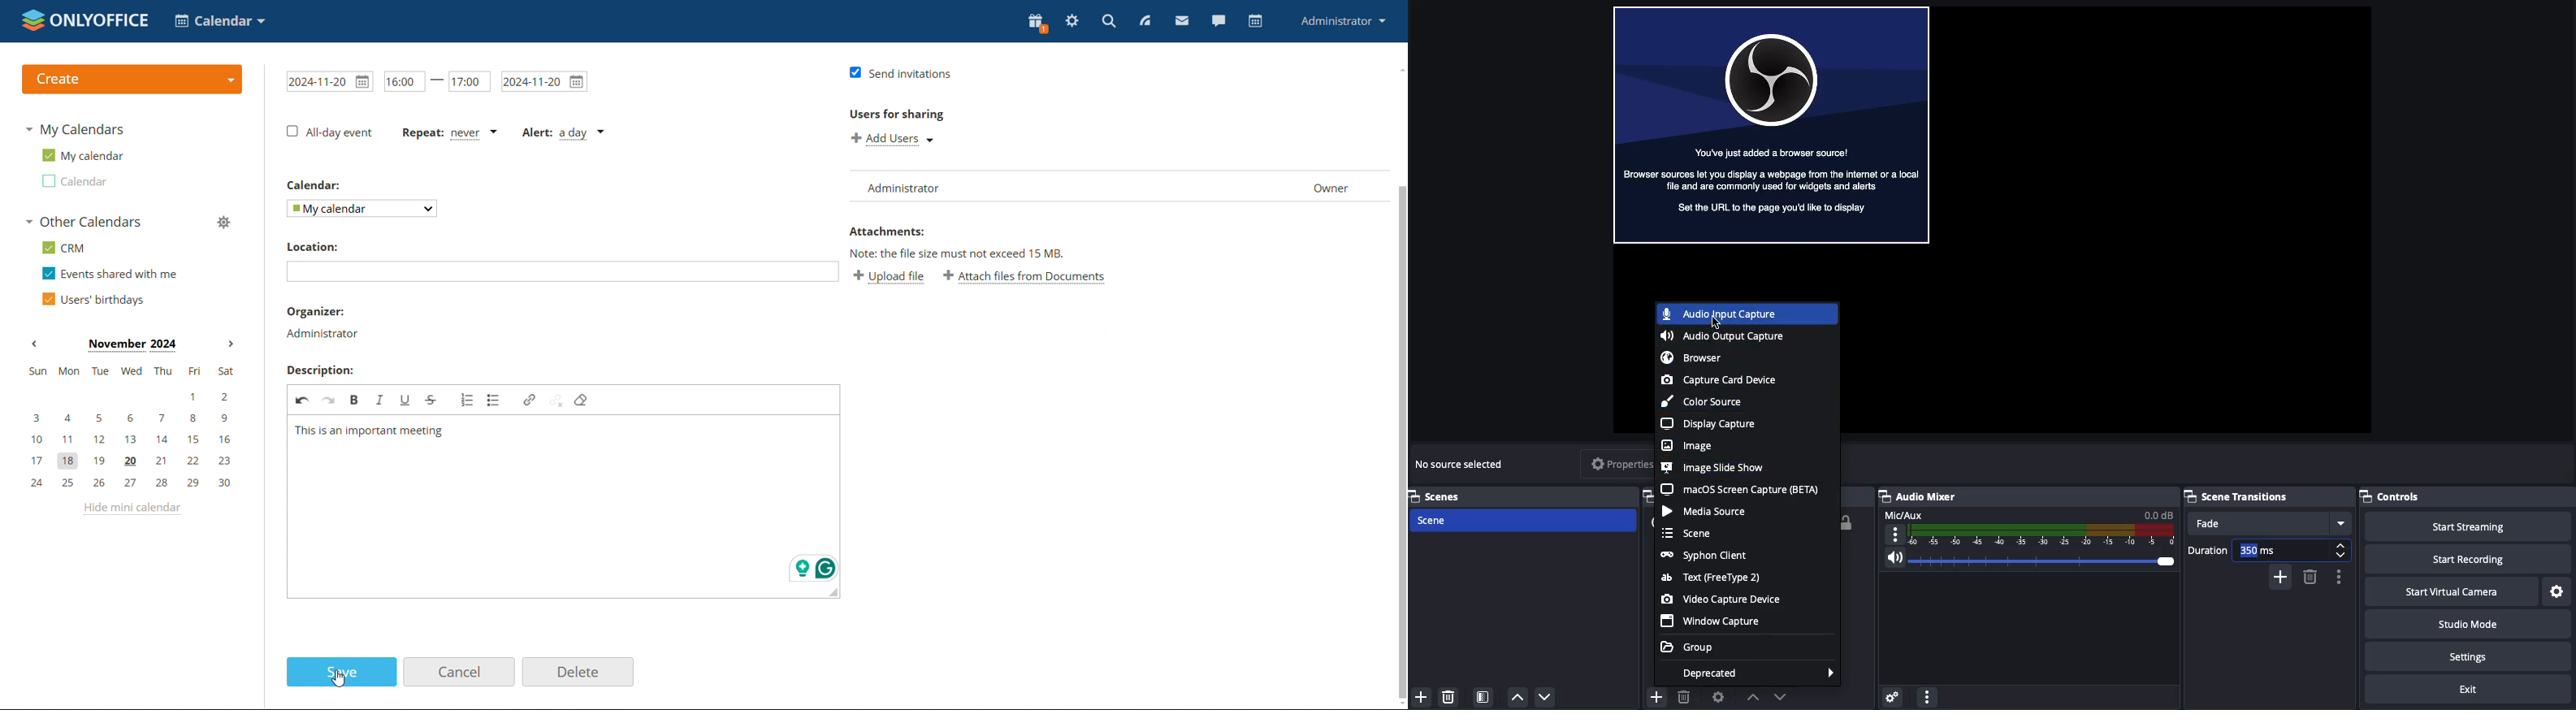 This screenshot has width=2576, height=728. What do you see at coordinates (1712, 423) in the screenshot?
I see `Display capture` at bounding box center [1712, 423].